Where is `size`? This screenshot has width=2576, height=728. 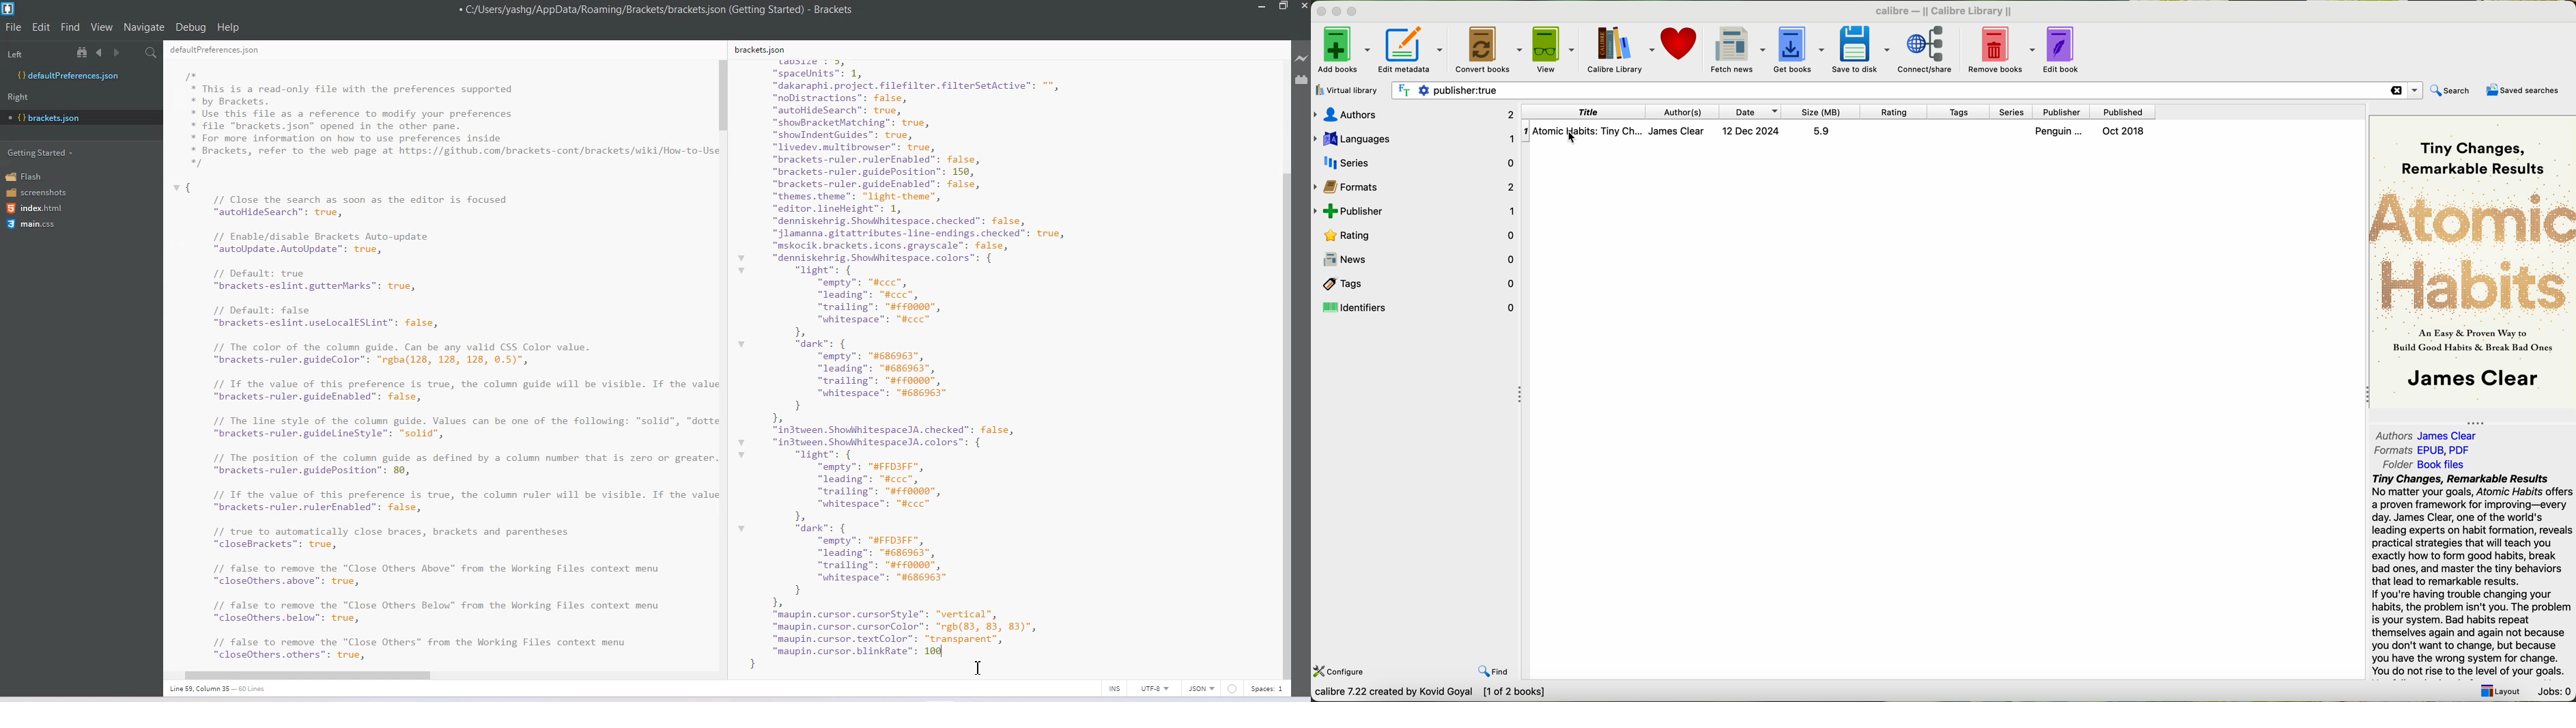
size is located at coordinates (1820, 111).